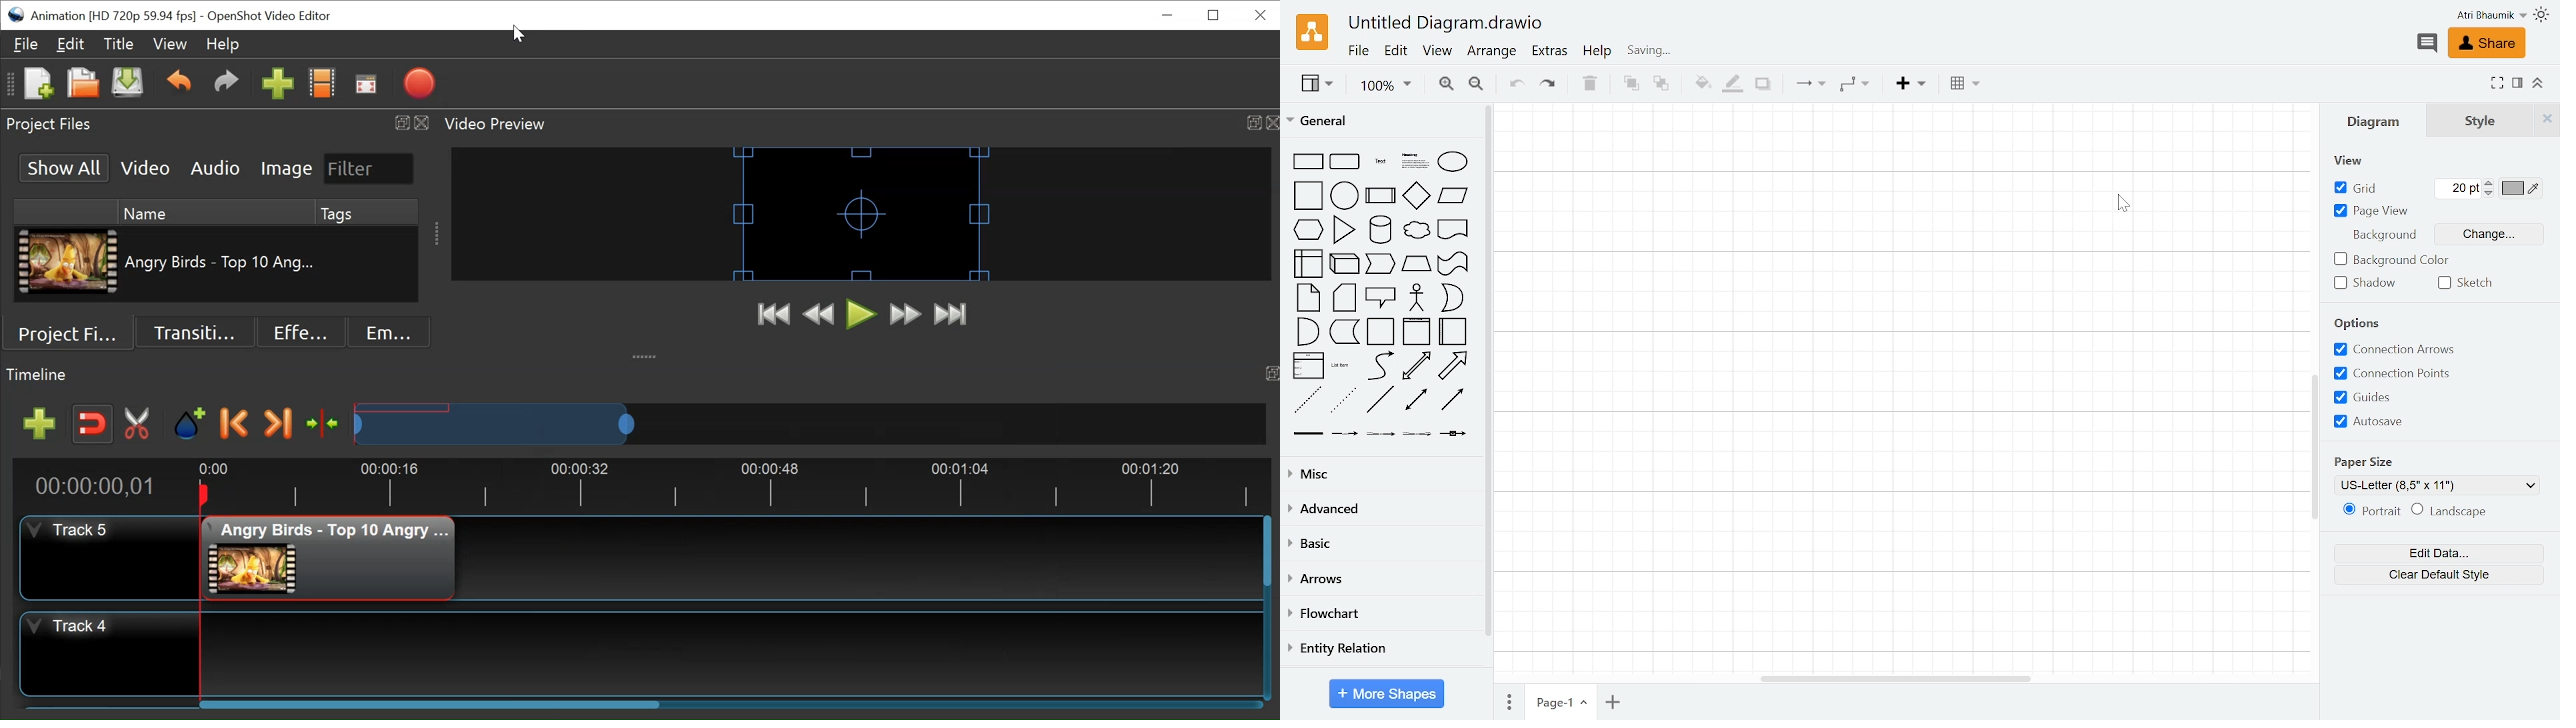 This screenshot has height=728, width=2576. Describe the element at coordinates (2351, 160) in the screenshot. I see `View` at that location.